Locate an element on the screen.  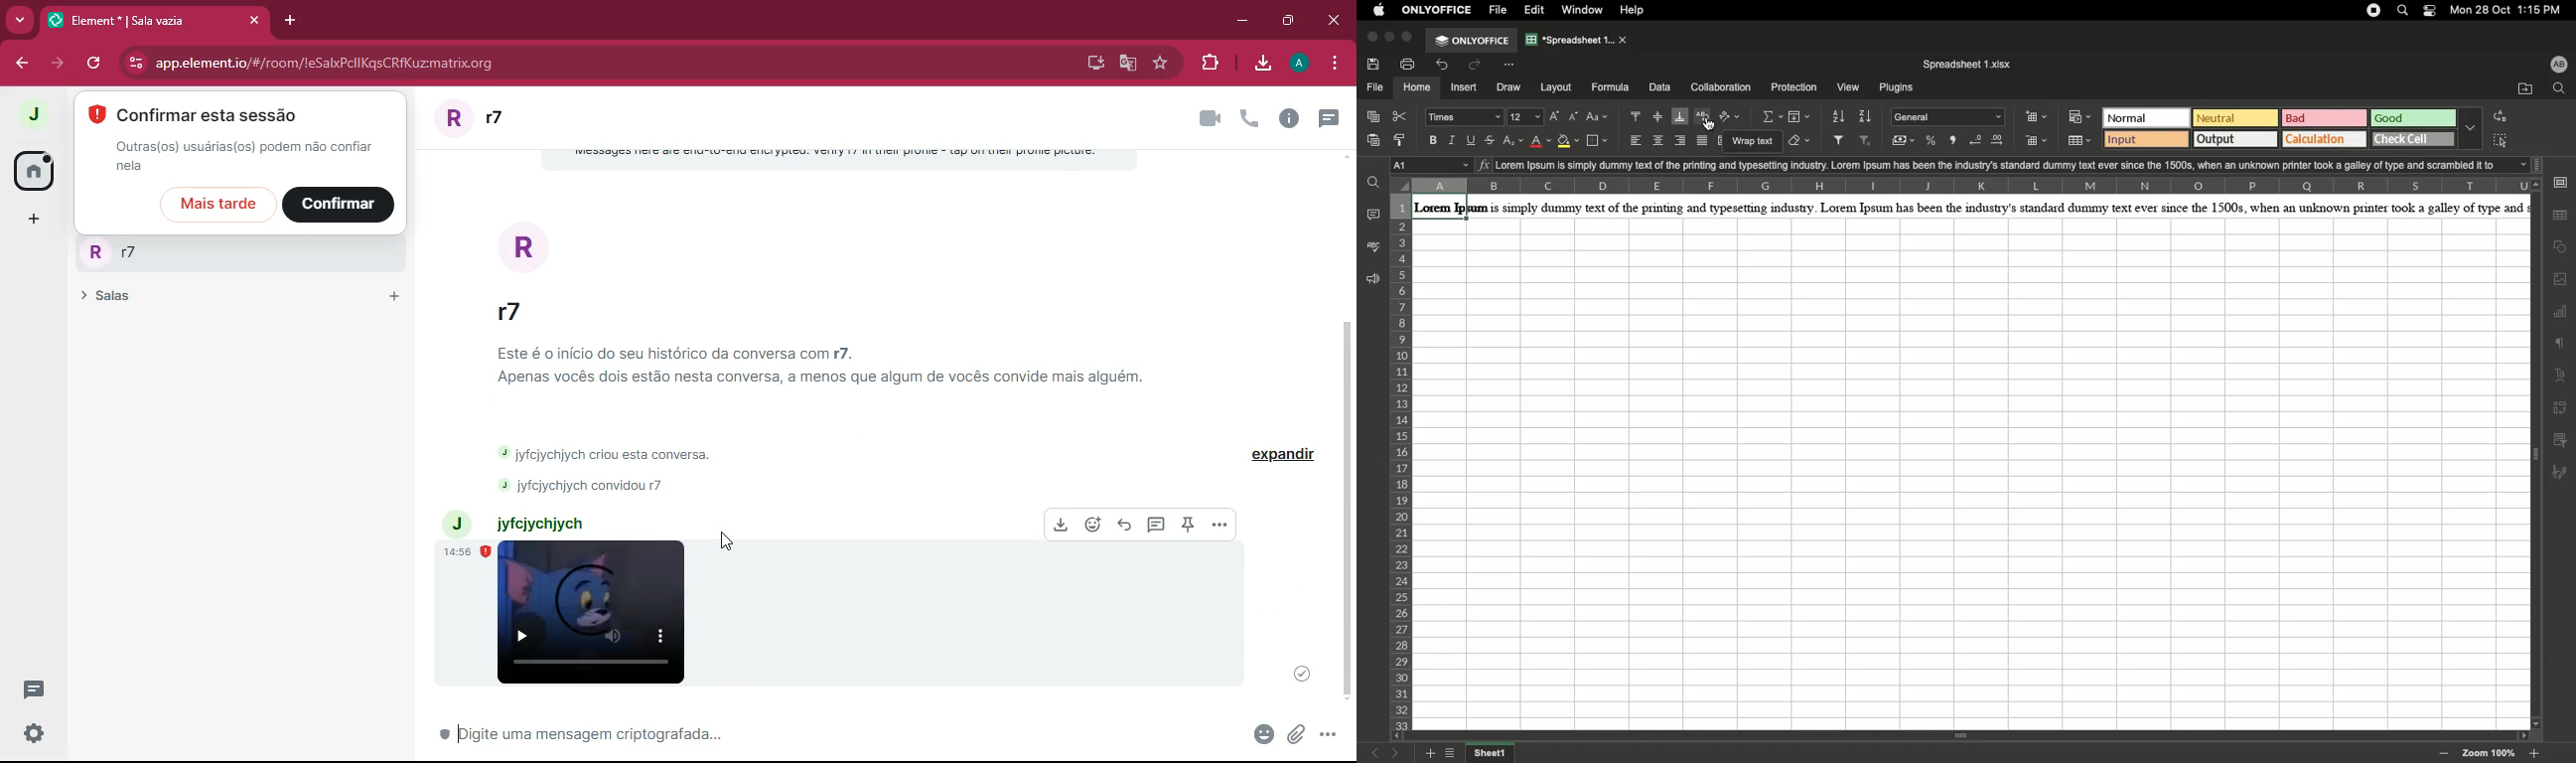
Insert is located at coordinates (1465, 88).